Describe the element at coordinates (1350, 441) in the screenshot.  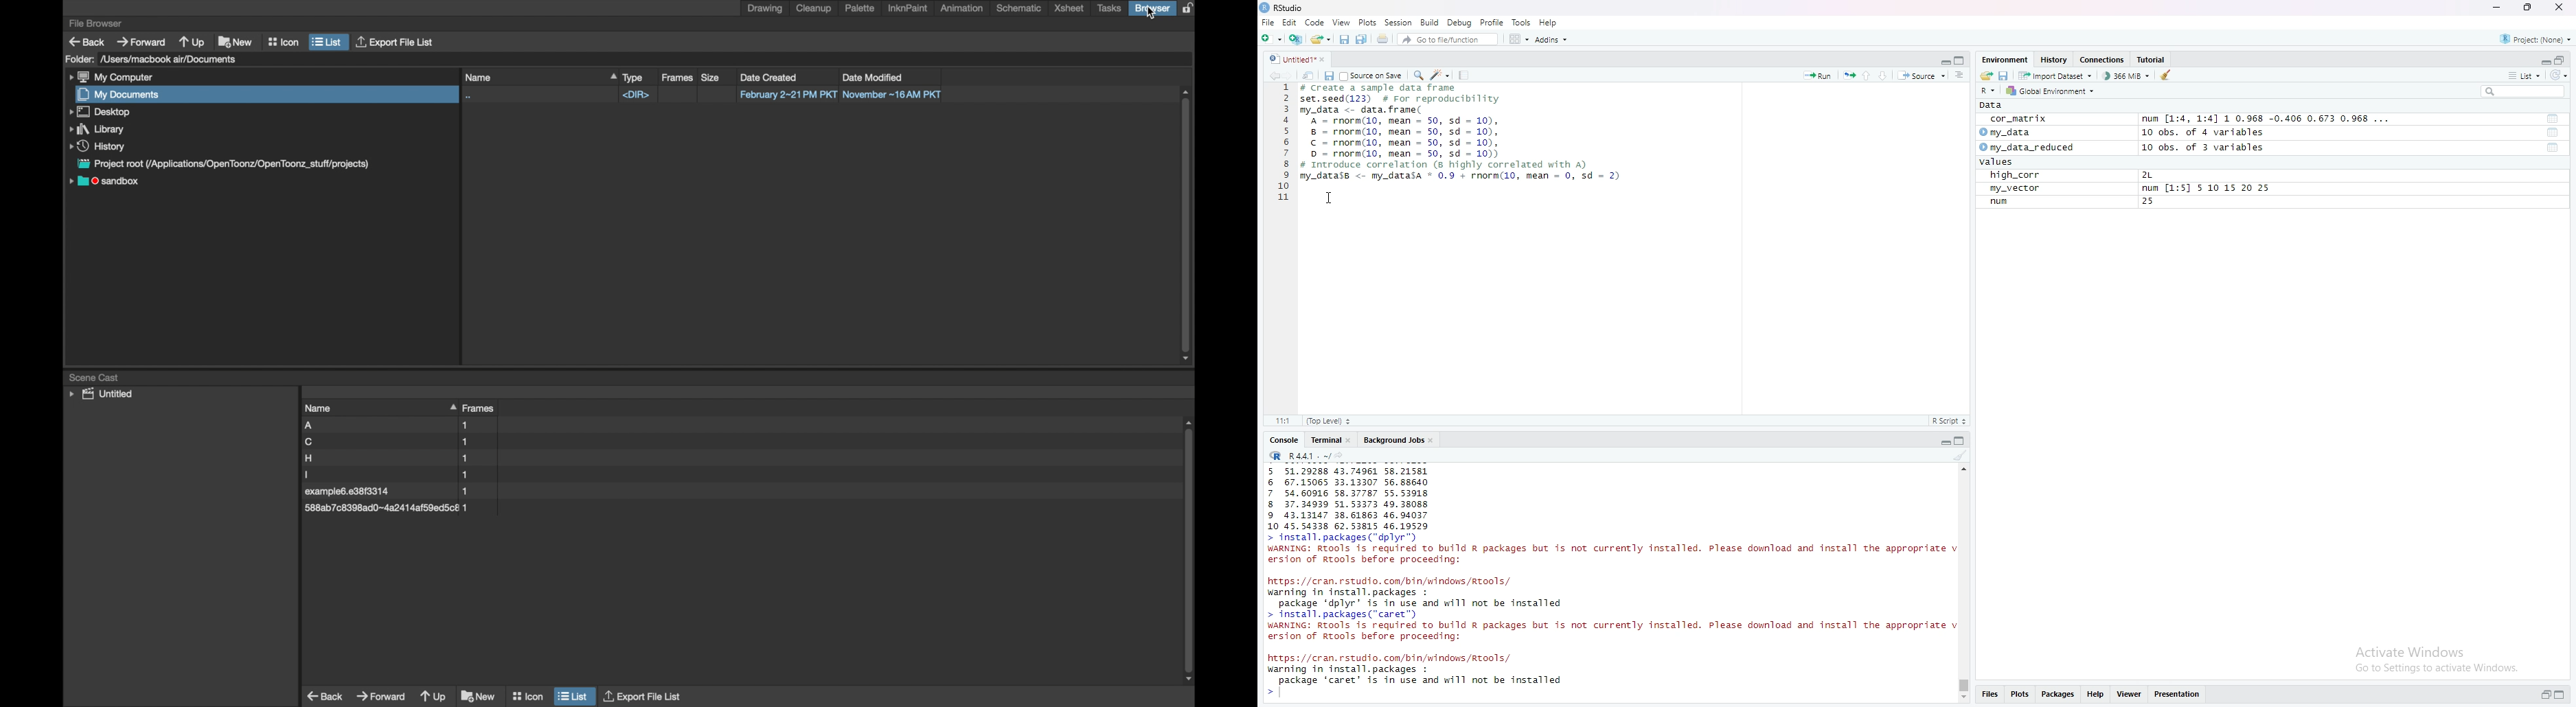
I see `close` at that location.